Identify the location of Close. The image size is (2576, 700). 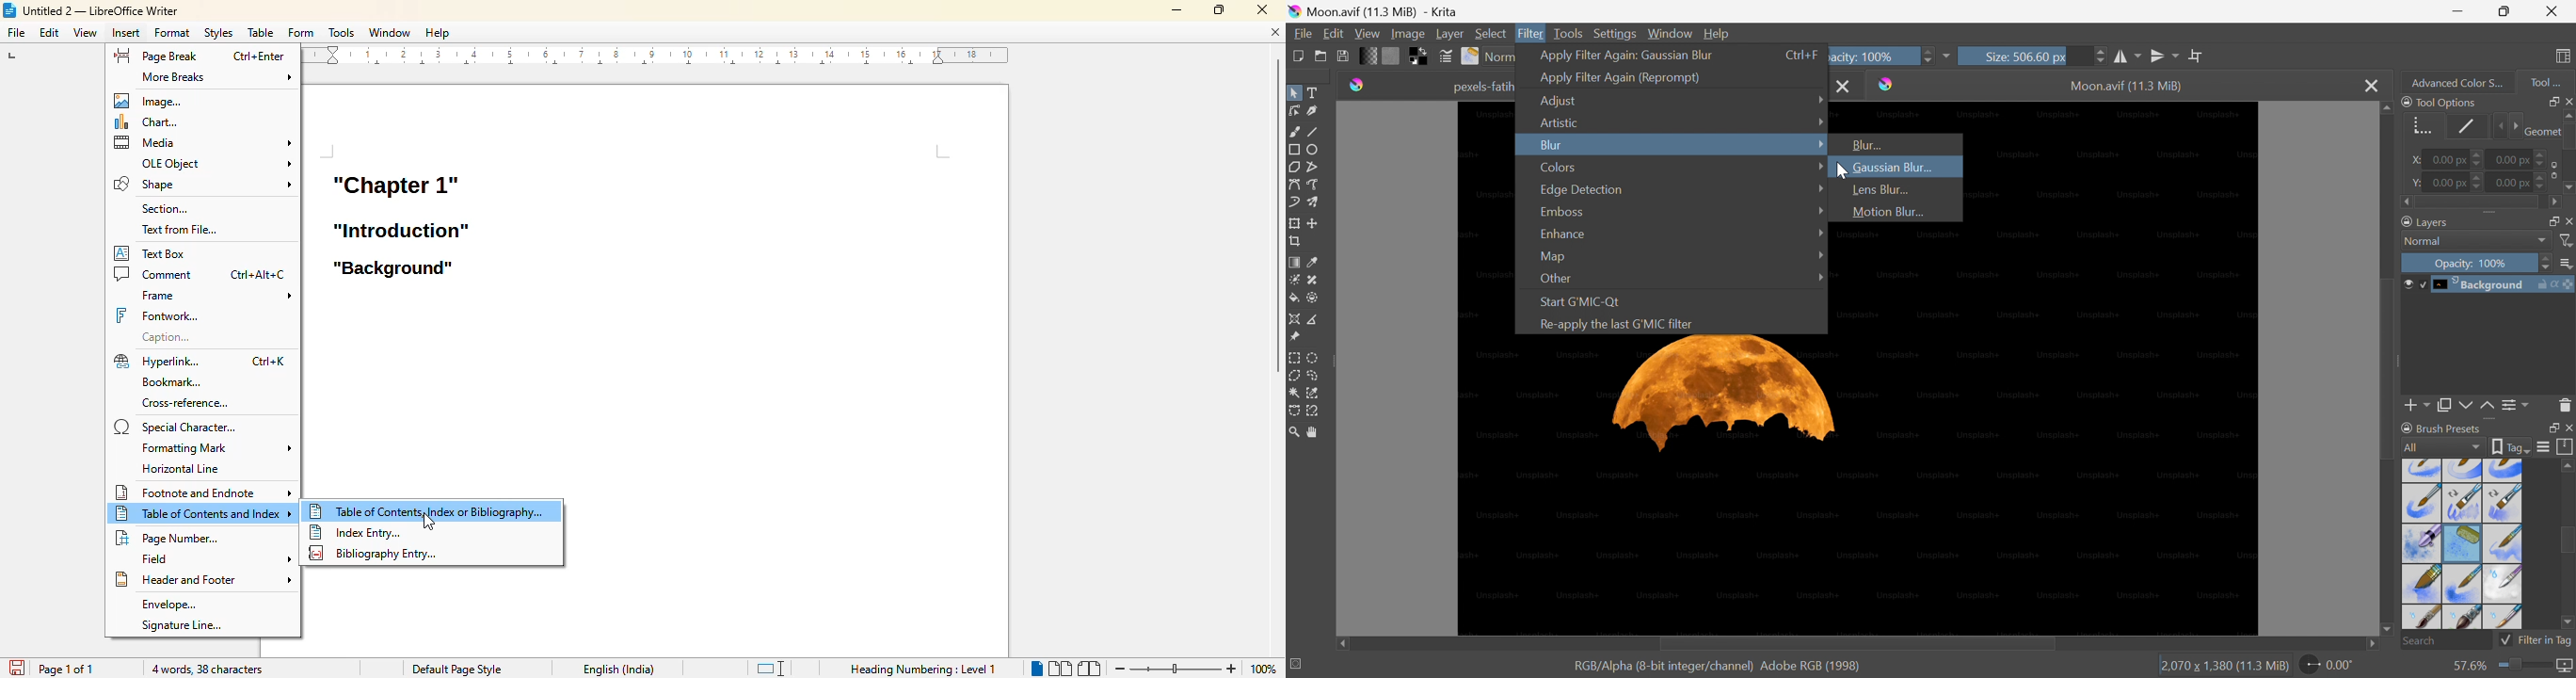
(2555, 9).